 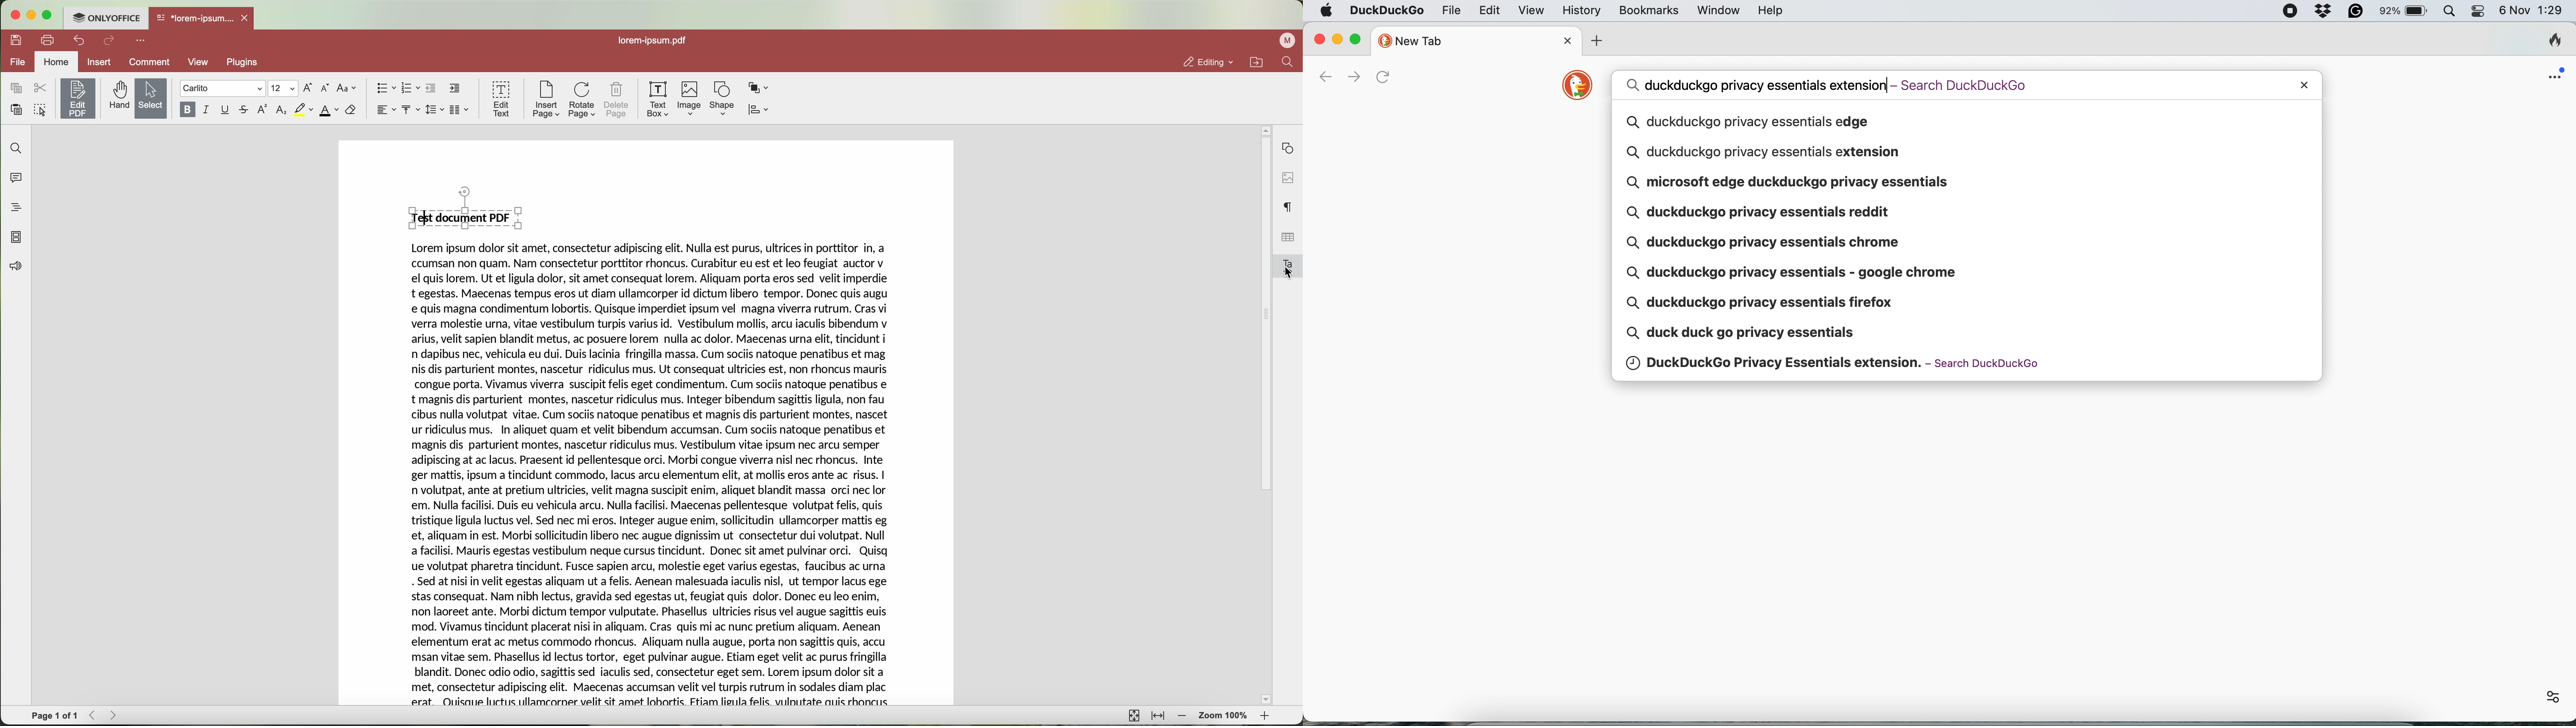 I want to click on zoom out, so click(x=1182, y=716).